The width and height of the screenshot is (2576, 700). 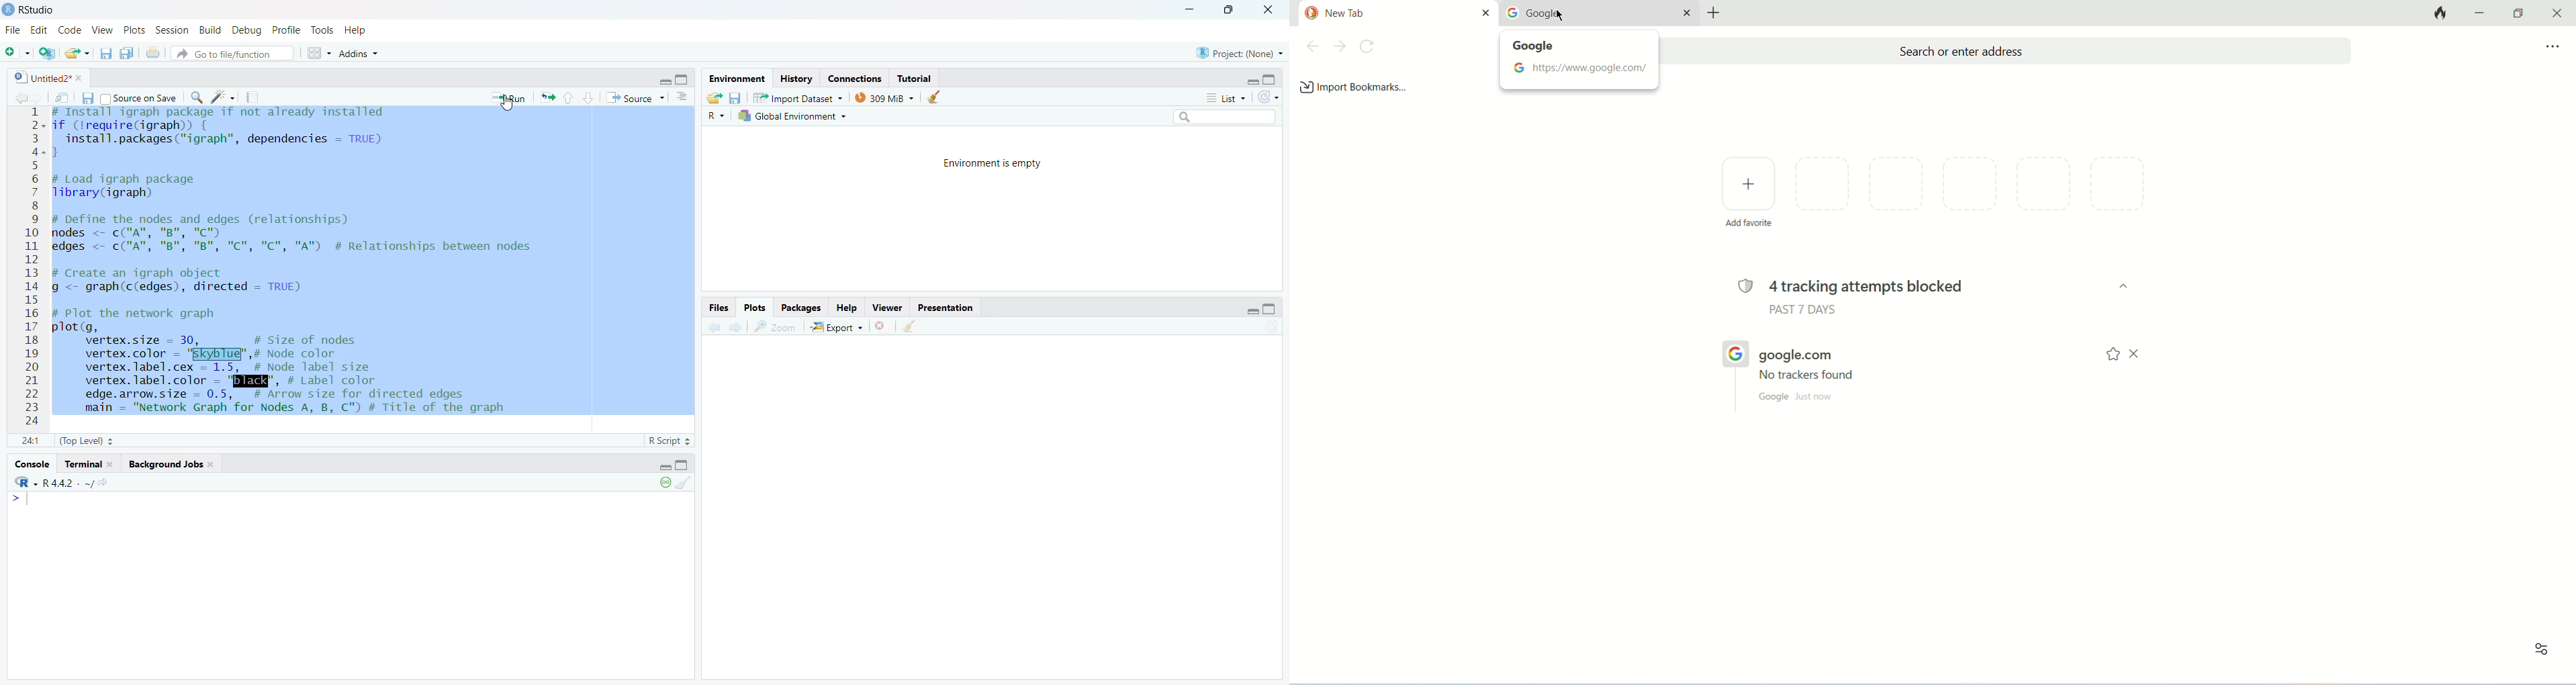 What do you see at coordinates (752, 304) in the screenshot?
I see `Plots` at bounding box center [752, 304].